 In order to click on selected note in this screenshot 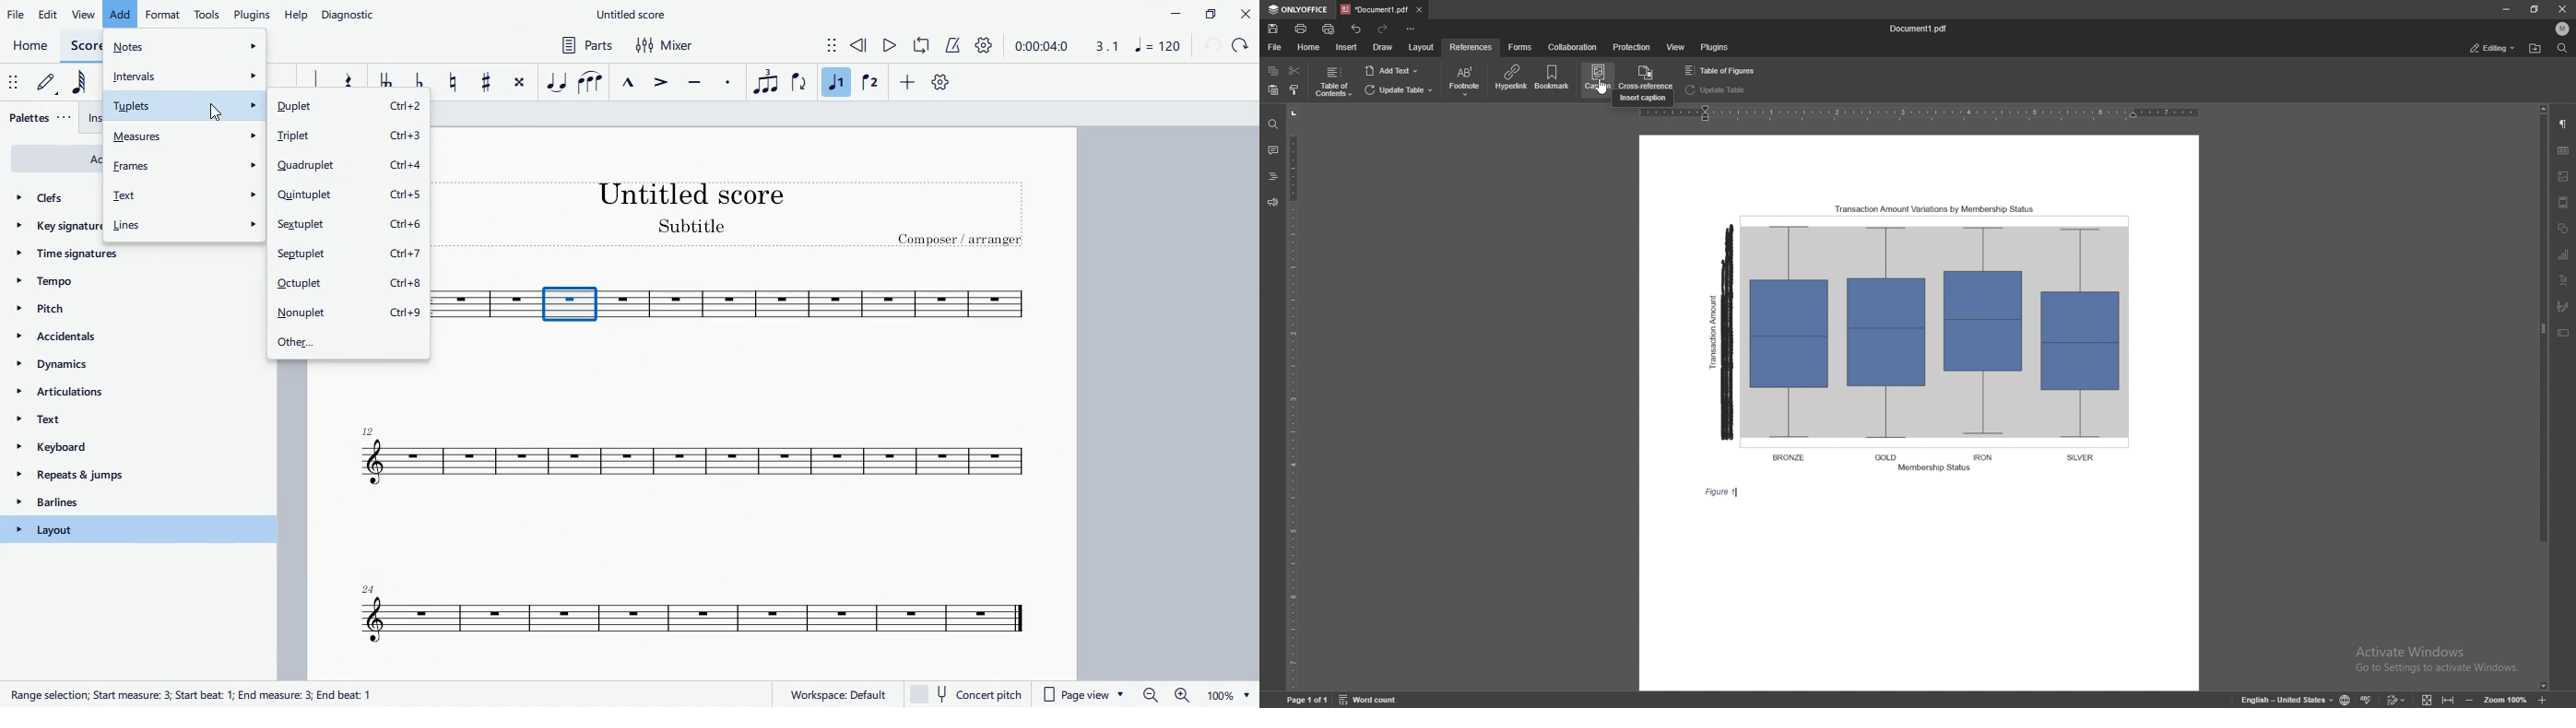, I will do `click(570, 303)`.